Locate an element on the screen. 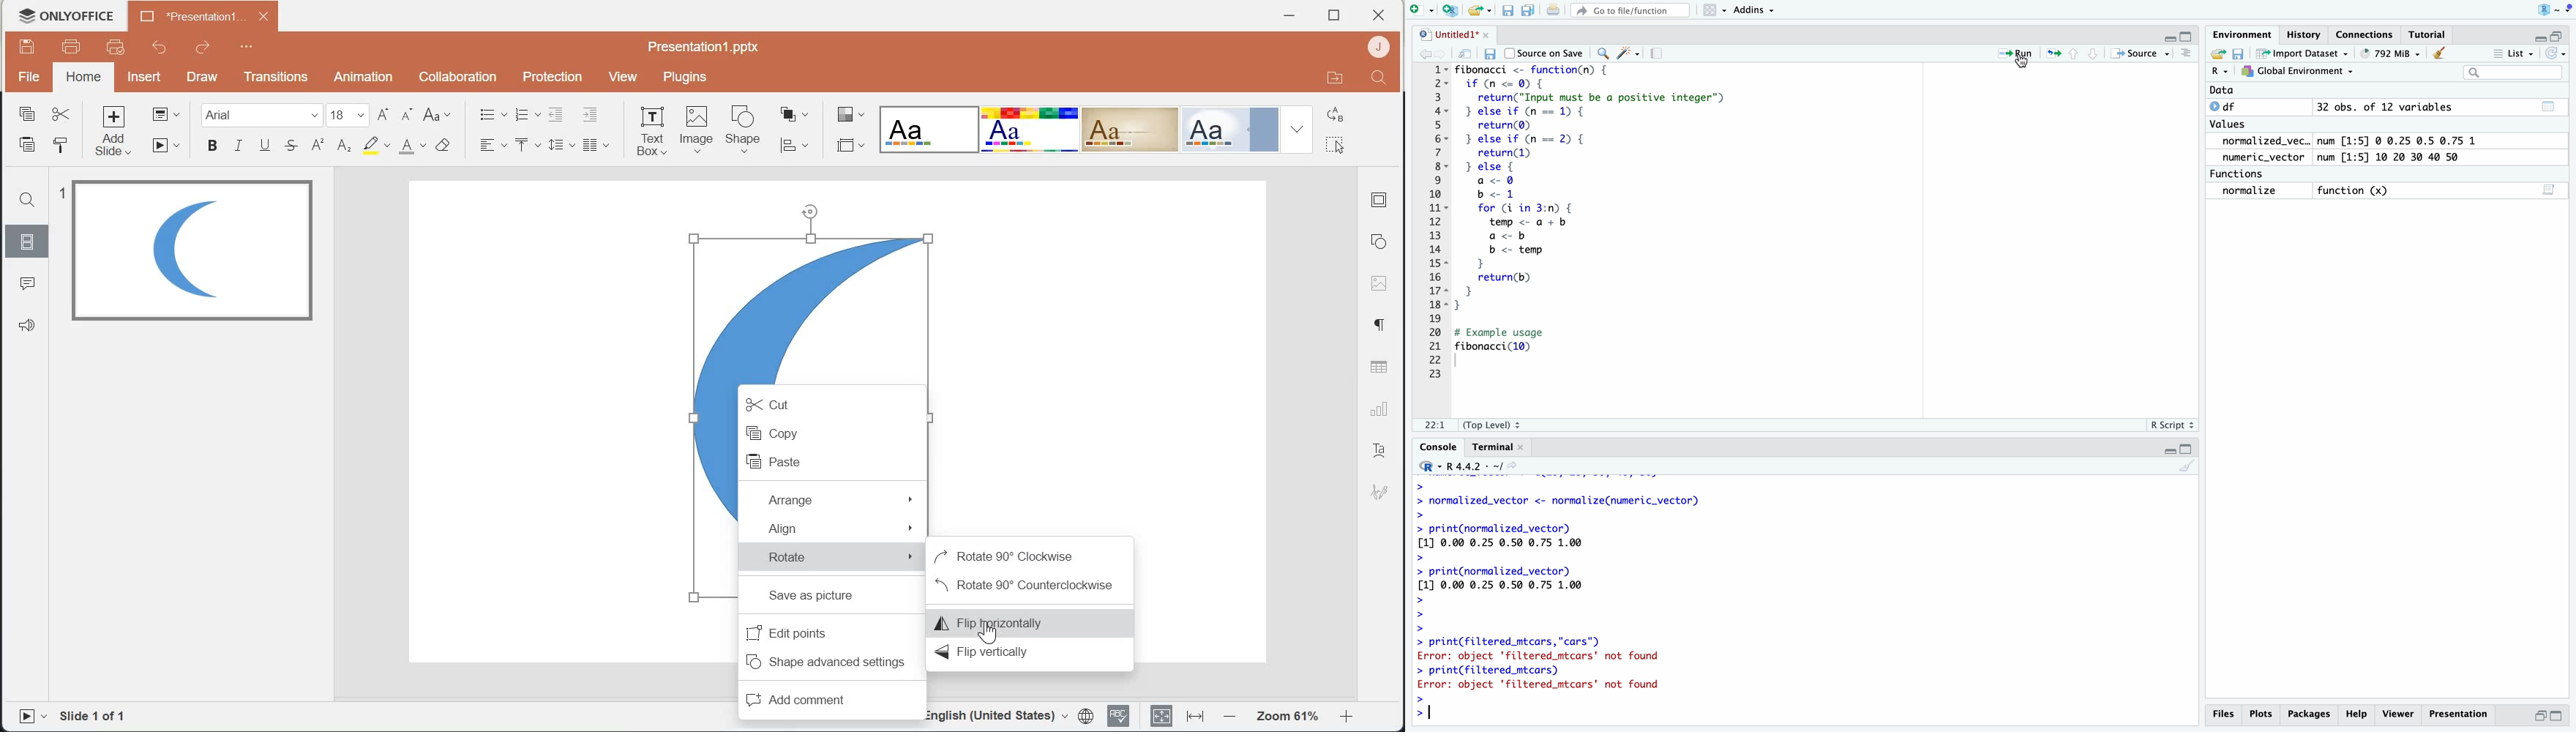 The image size is (2576, 756). Slides is located at coordinates (26, 239).